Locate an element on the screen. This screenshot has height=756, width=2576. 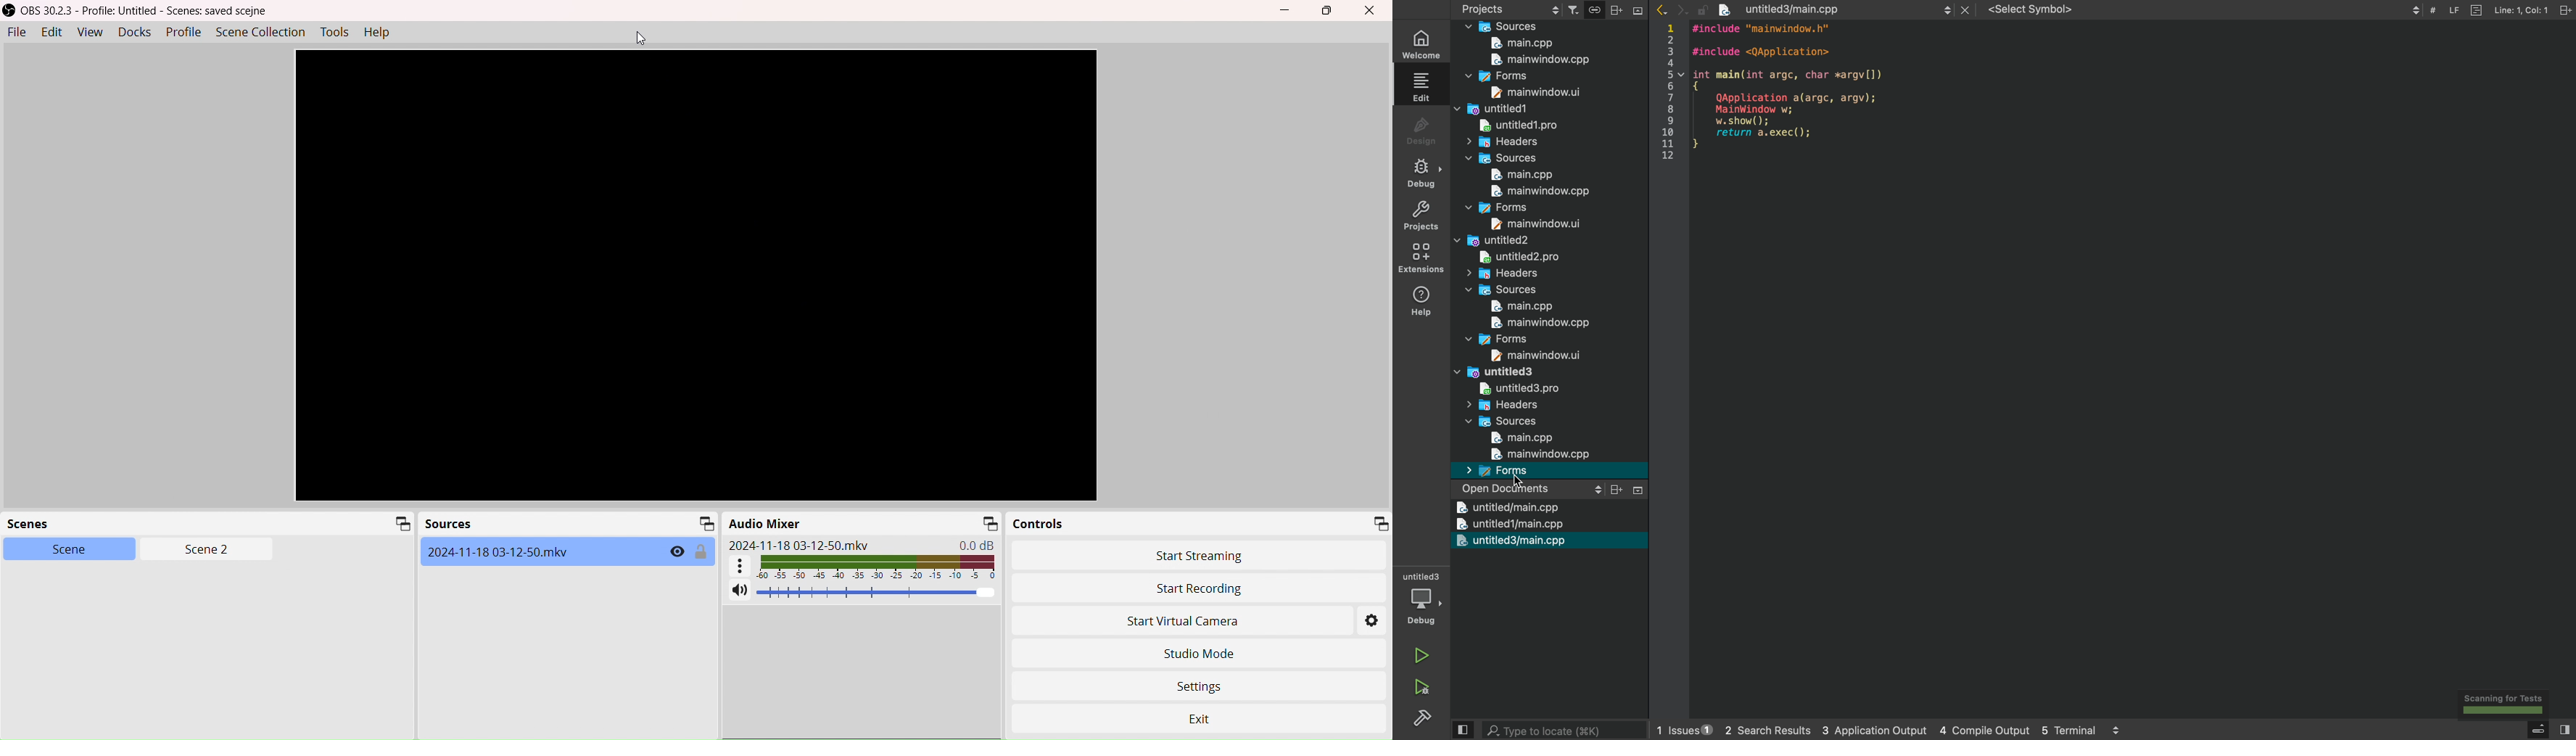
untiled is located at coordinates (1491, 109).